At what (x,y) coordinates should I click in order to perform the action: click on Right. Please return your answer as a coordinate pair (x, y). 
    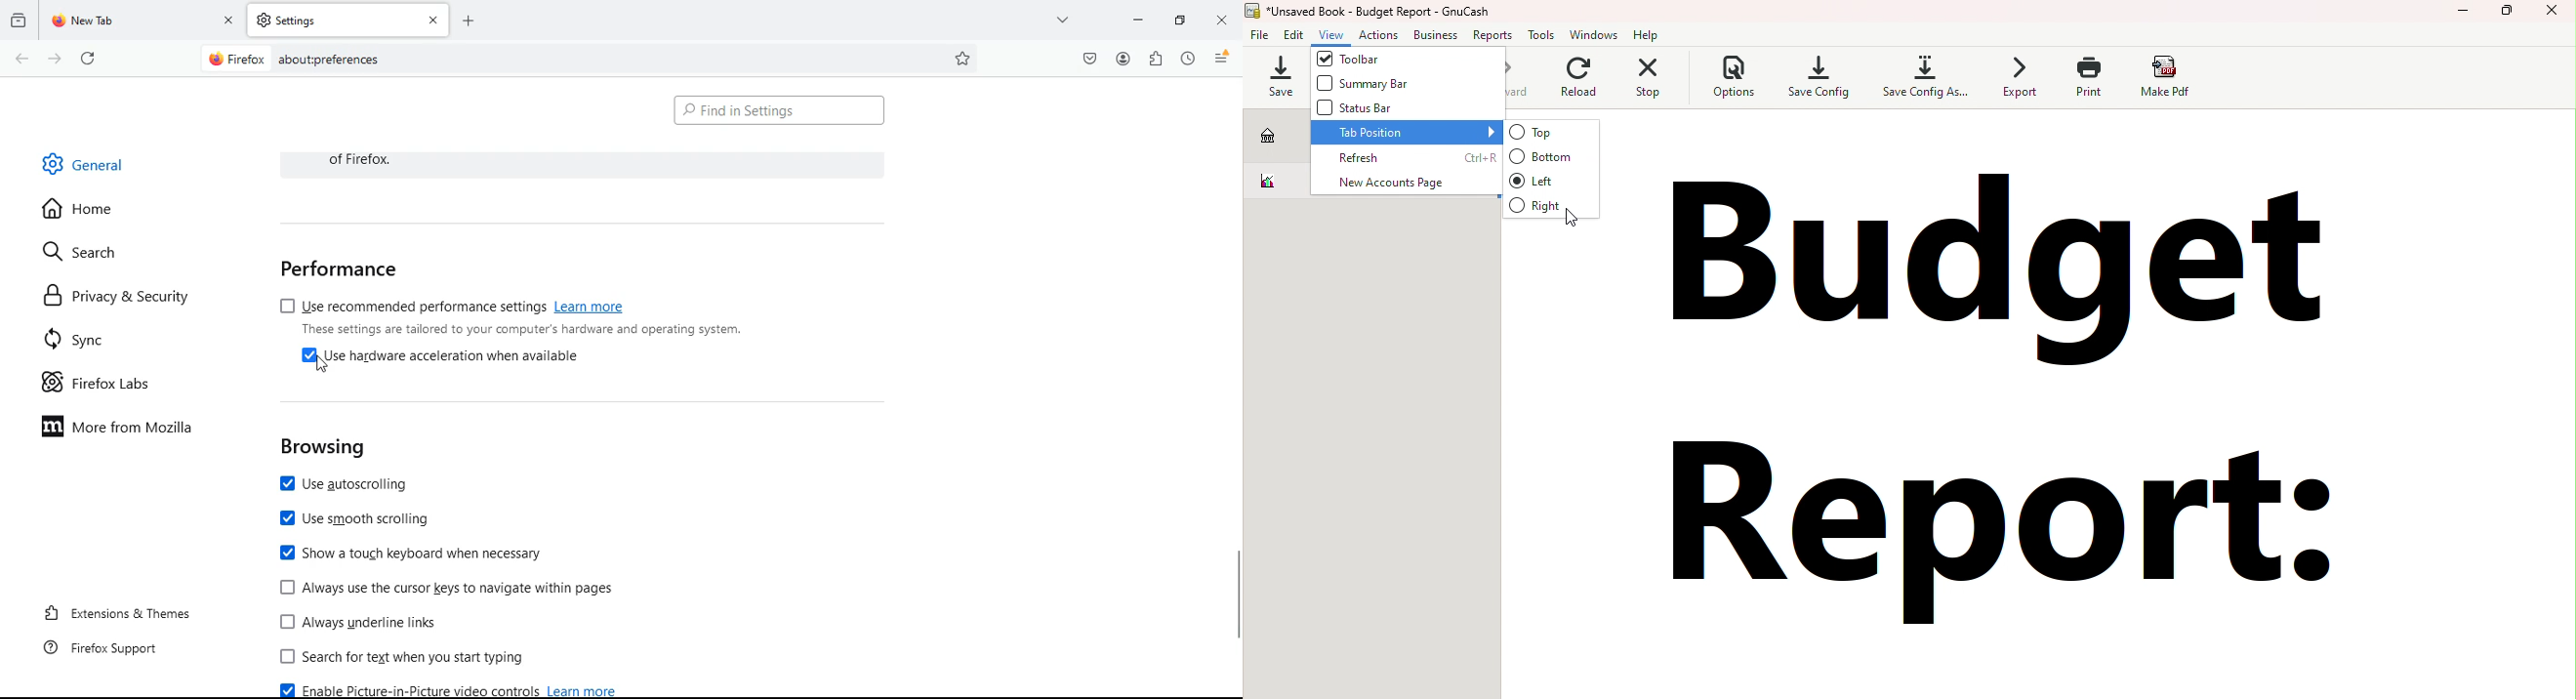
    Looking at the image, I should click on (1550, 205).